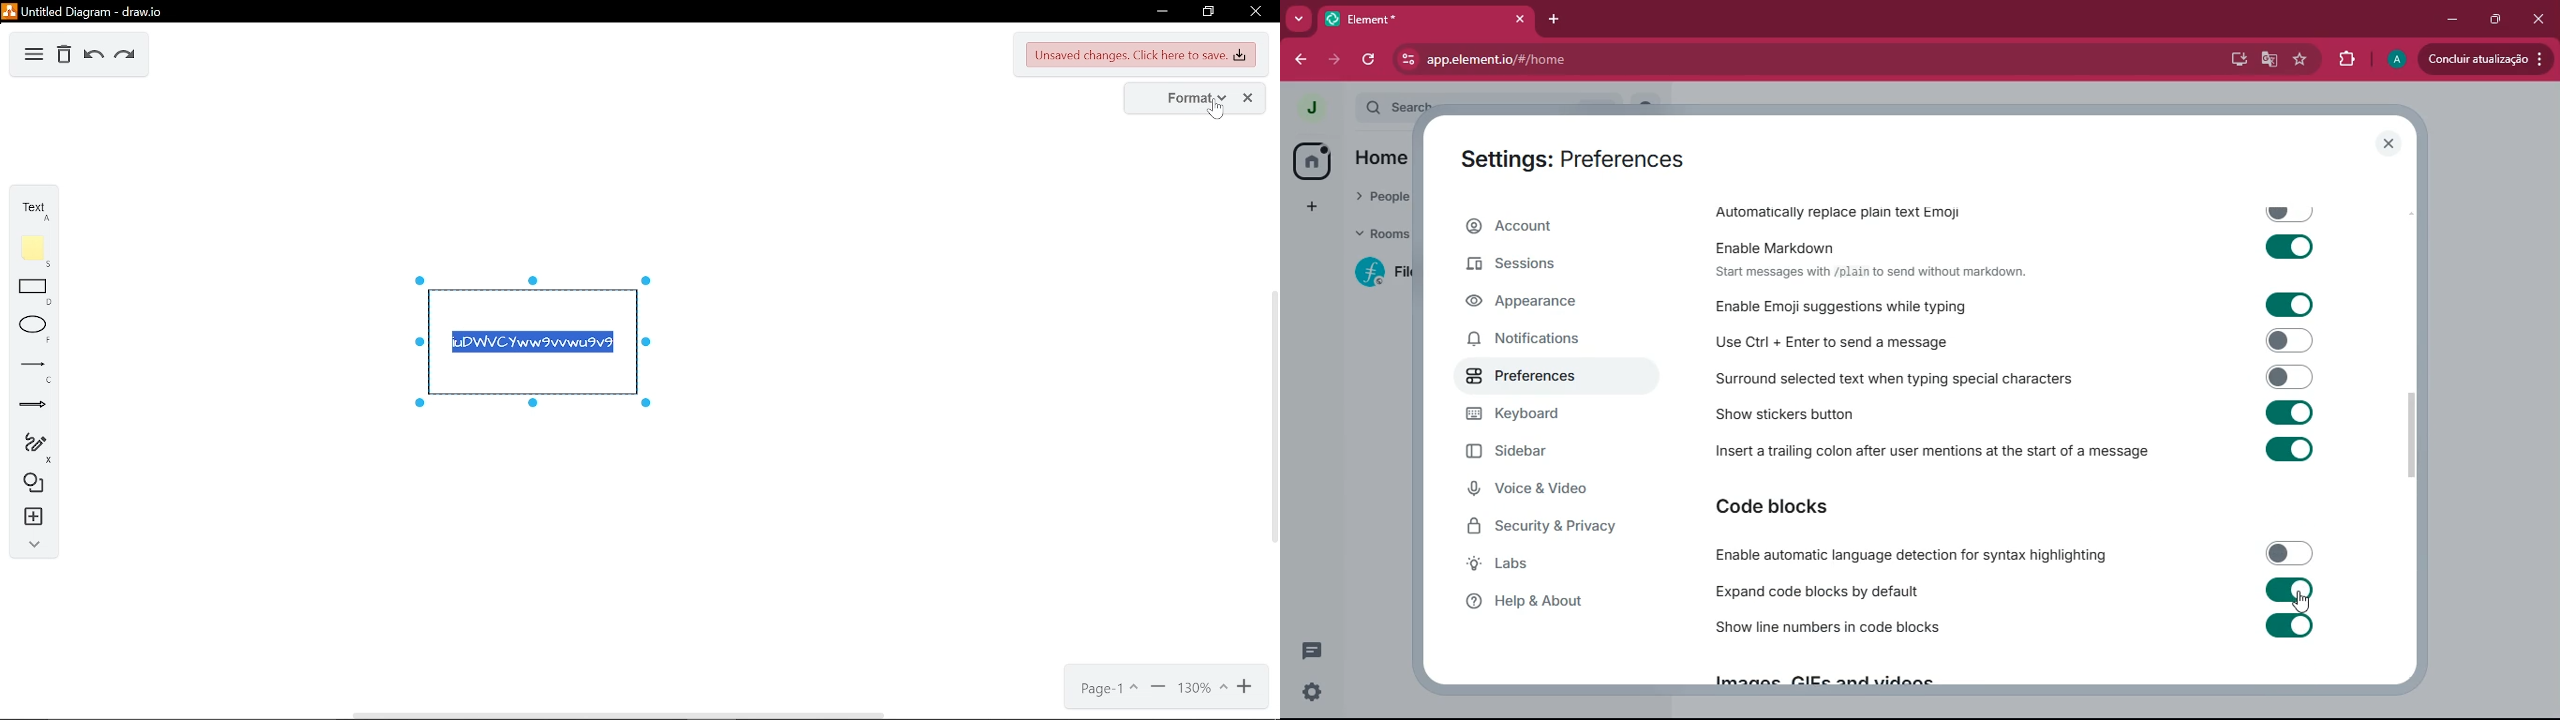 Image resolution: width=2576 pixels, height=728 pixels. I want to click on Enable Markdown, so click(2020, 245).